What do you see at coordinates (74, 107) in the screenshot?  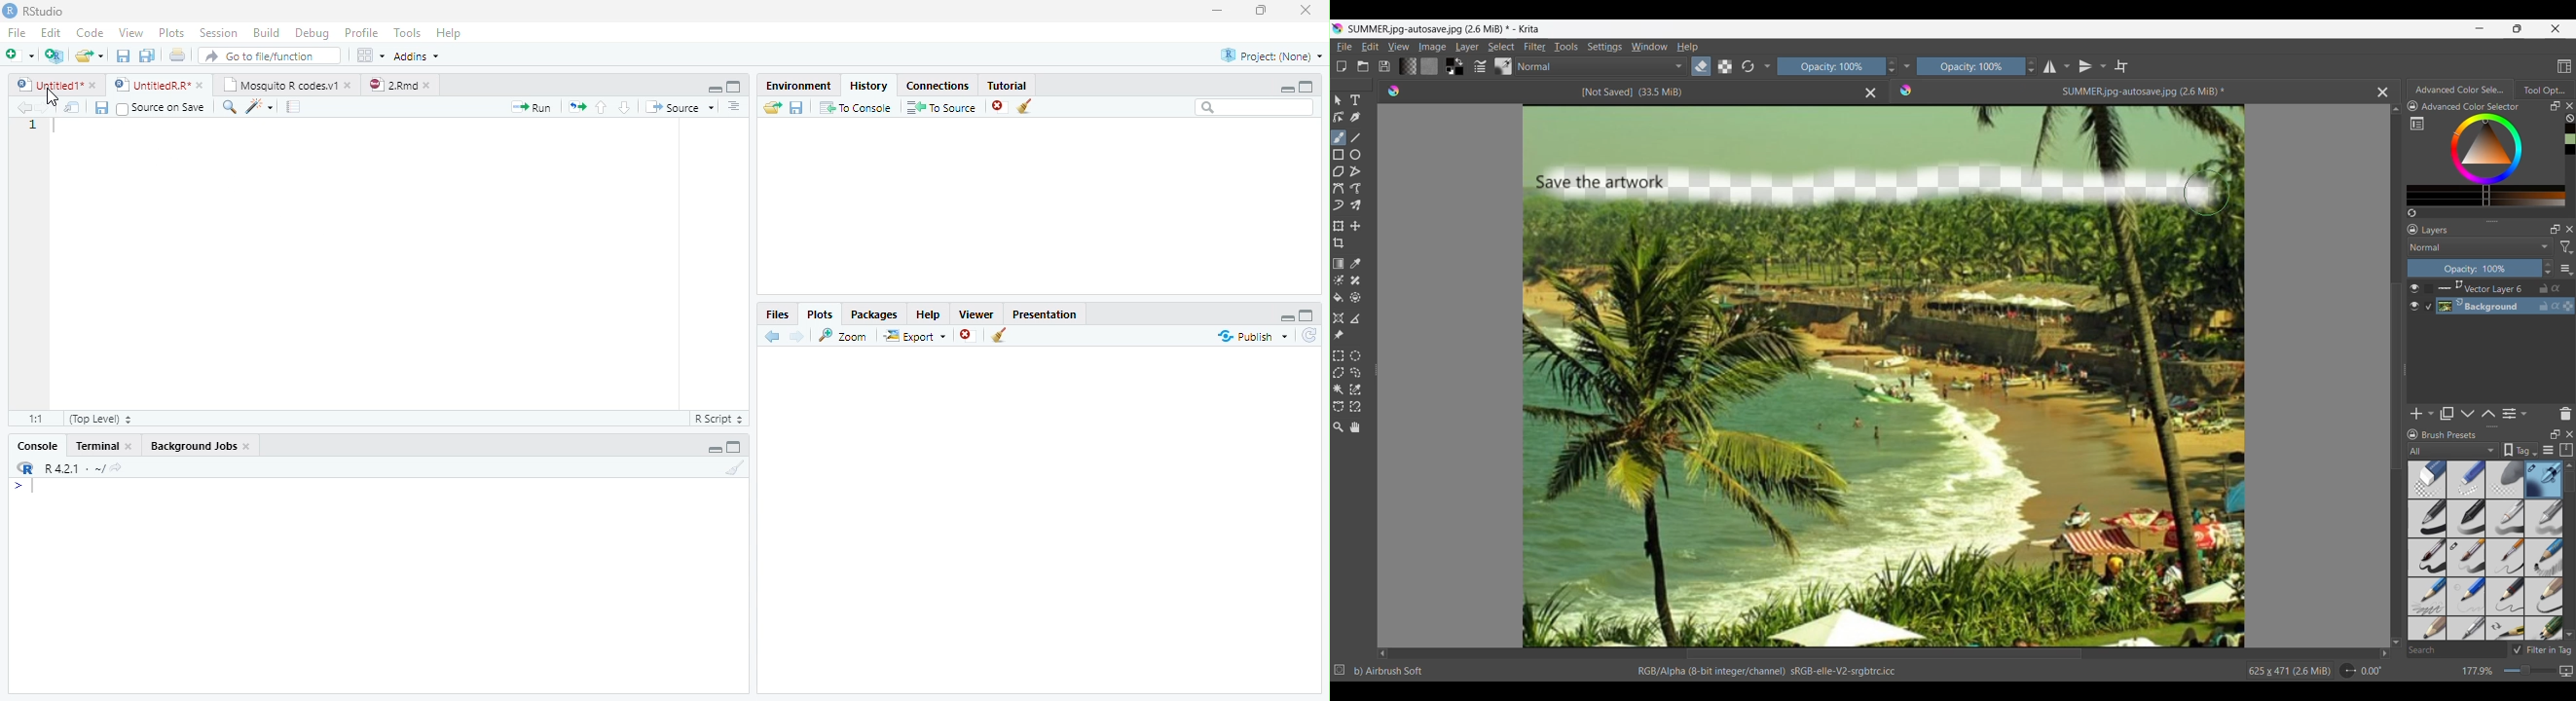 I see `Show in new window` at bounding box center [74, 107].